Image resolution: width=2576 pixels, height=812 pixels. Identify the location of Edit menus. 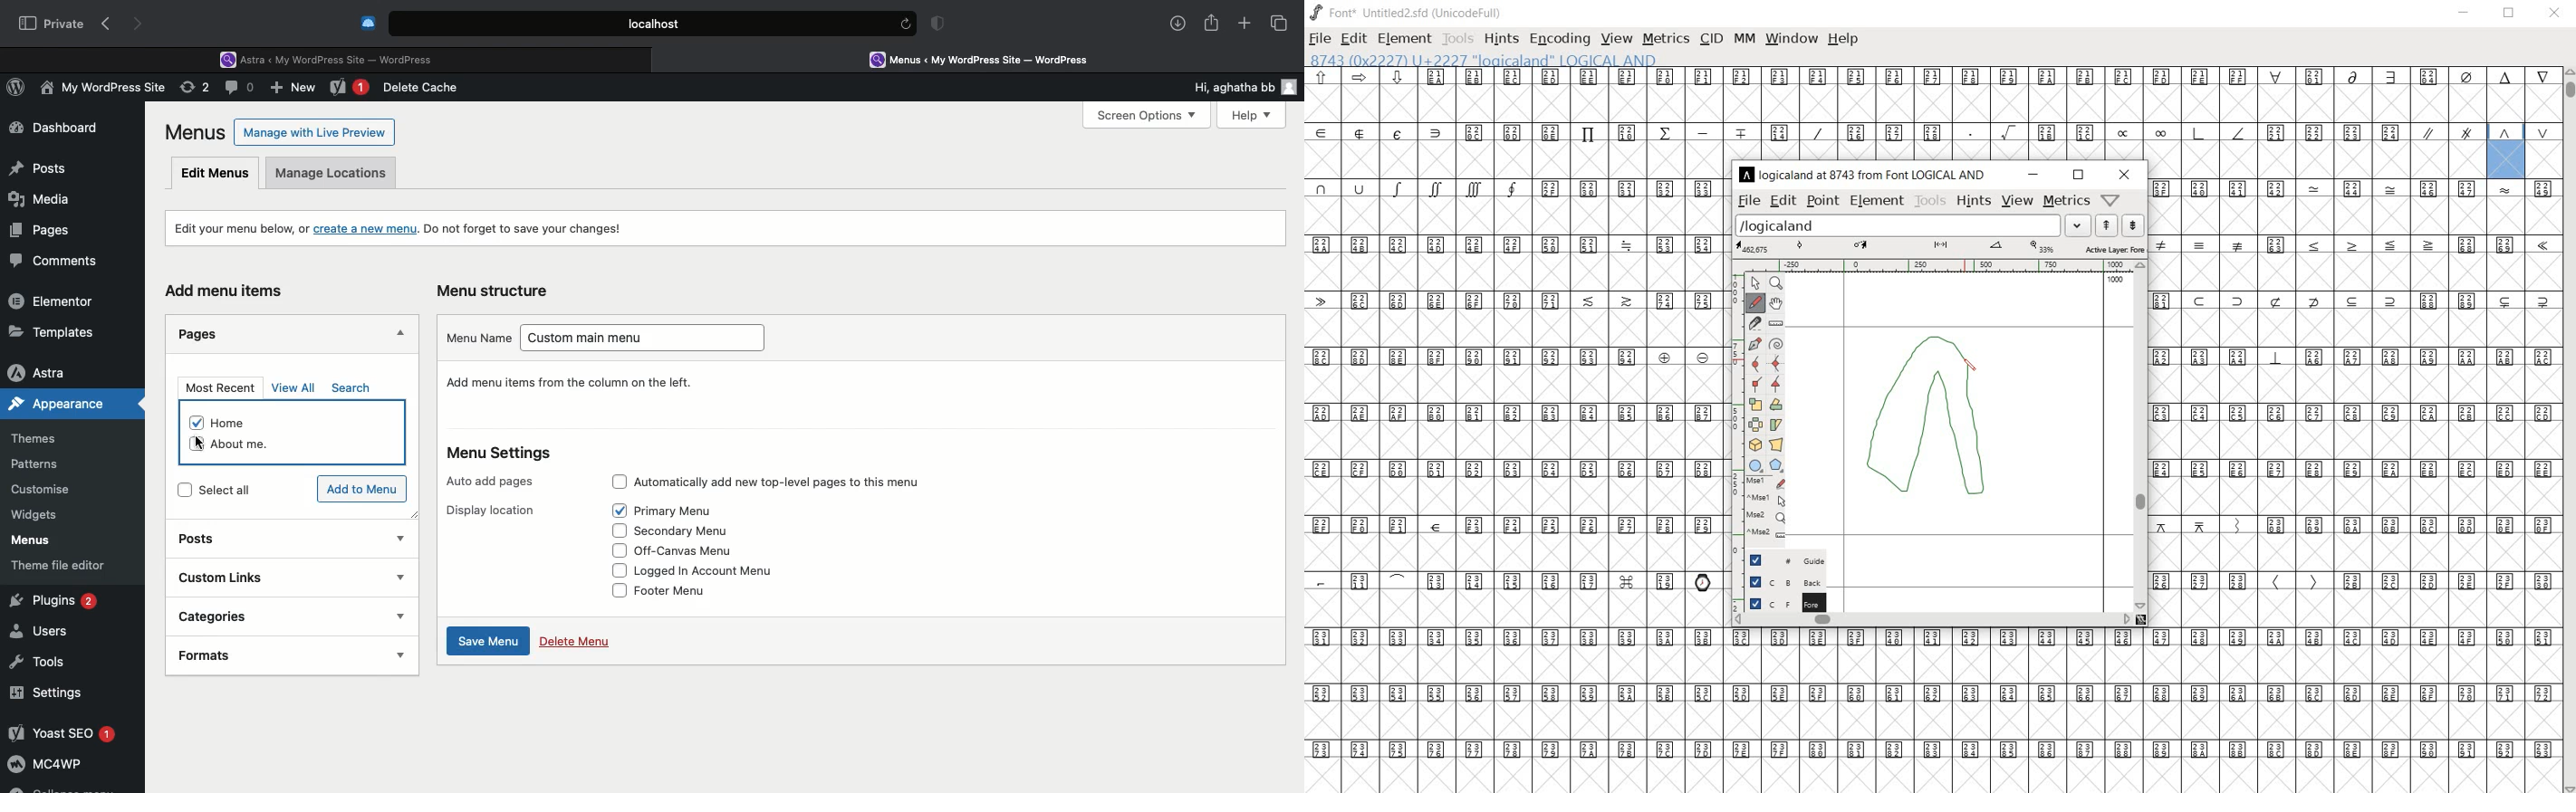
(216, 172).